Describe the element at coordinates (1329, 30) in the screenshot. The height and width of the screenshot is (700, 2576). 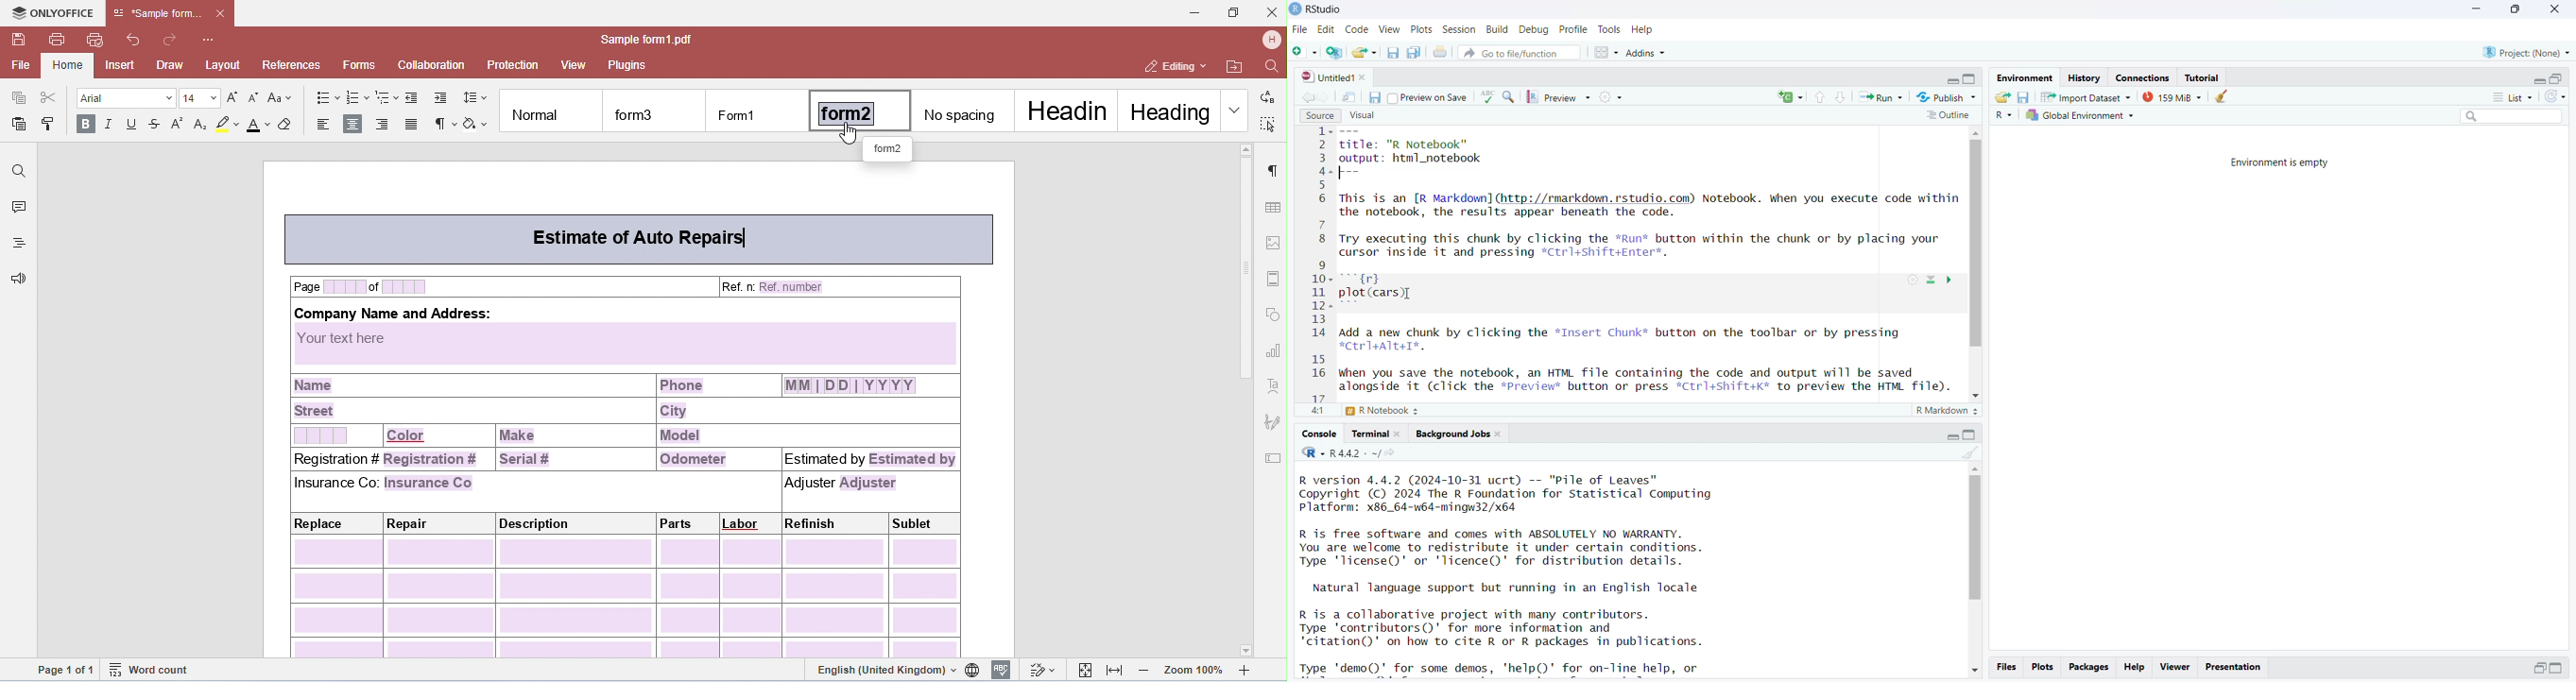
I see `edit` at that location.